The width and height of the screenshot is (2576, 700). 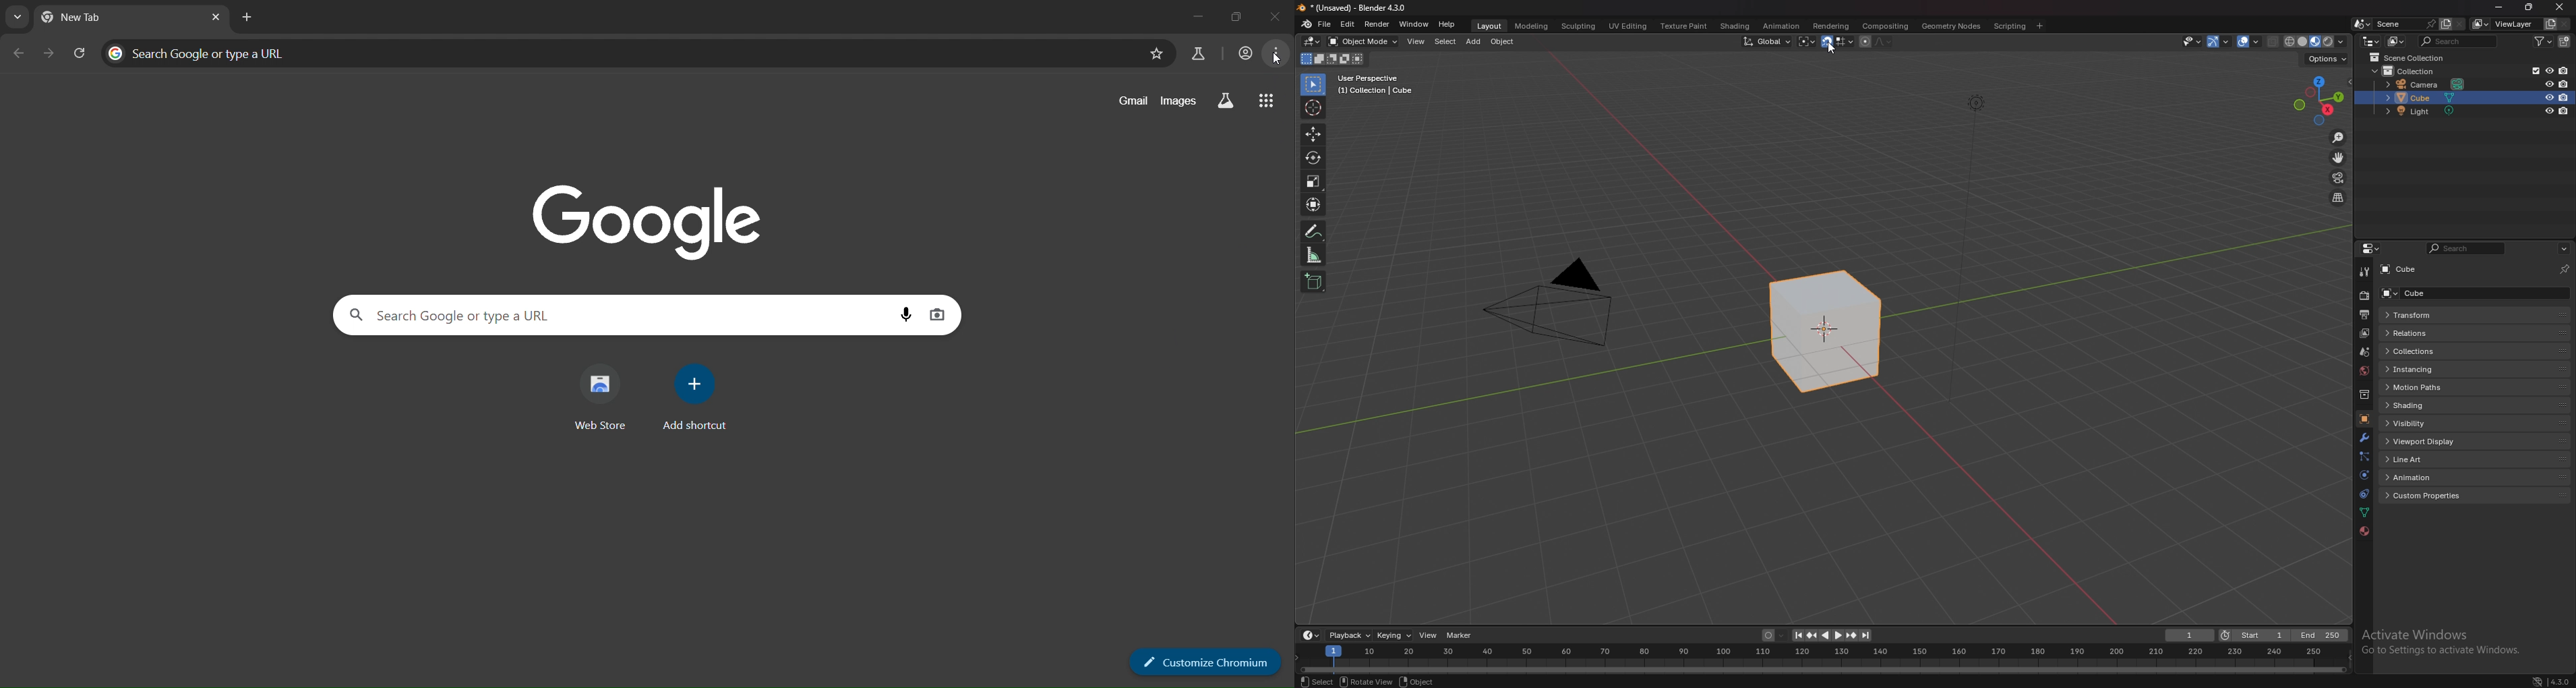 I want to click on hide in viewport, so click(x=2549, y=112).